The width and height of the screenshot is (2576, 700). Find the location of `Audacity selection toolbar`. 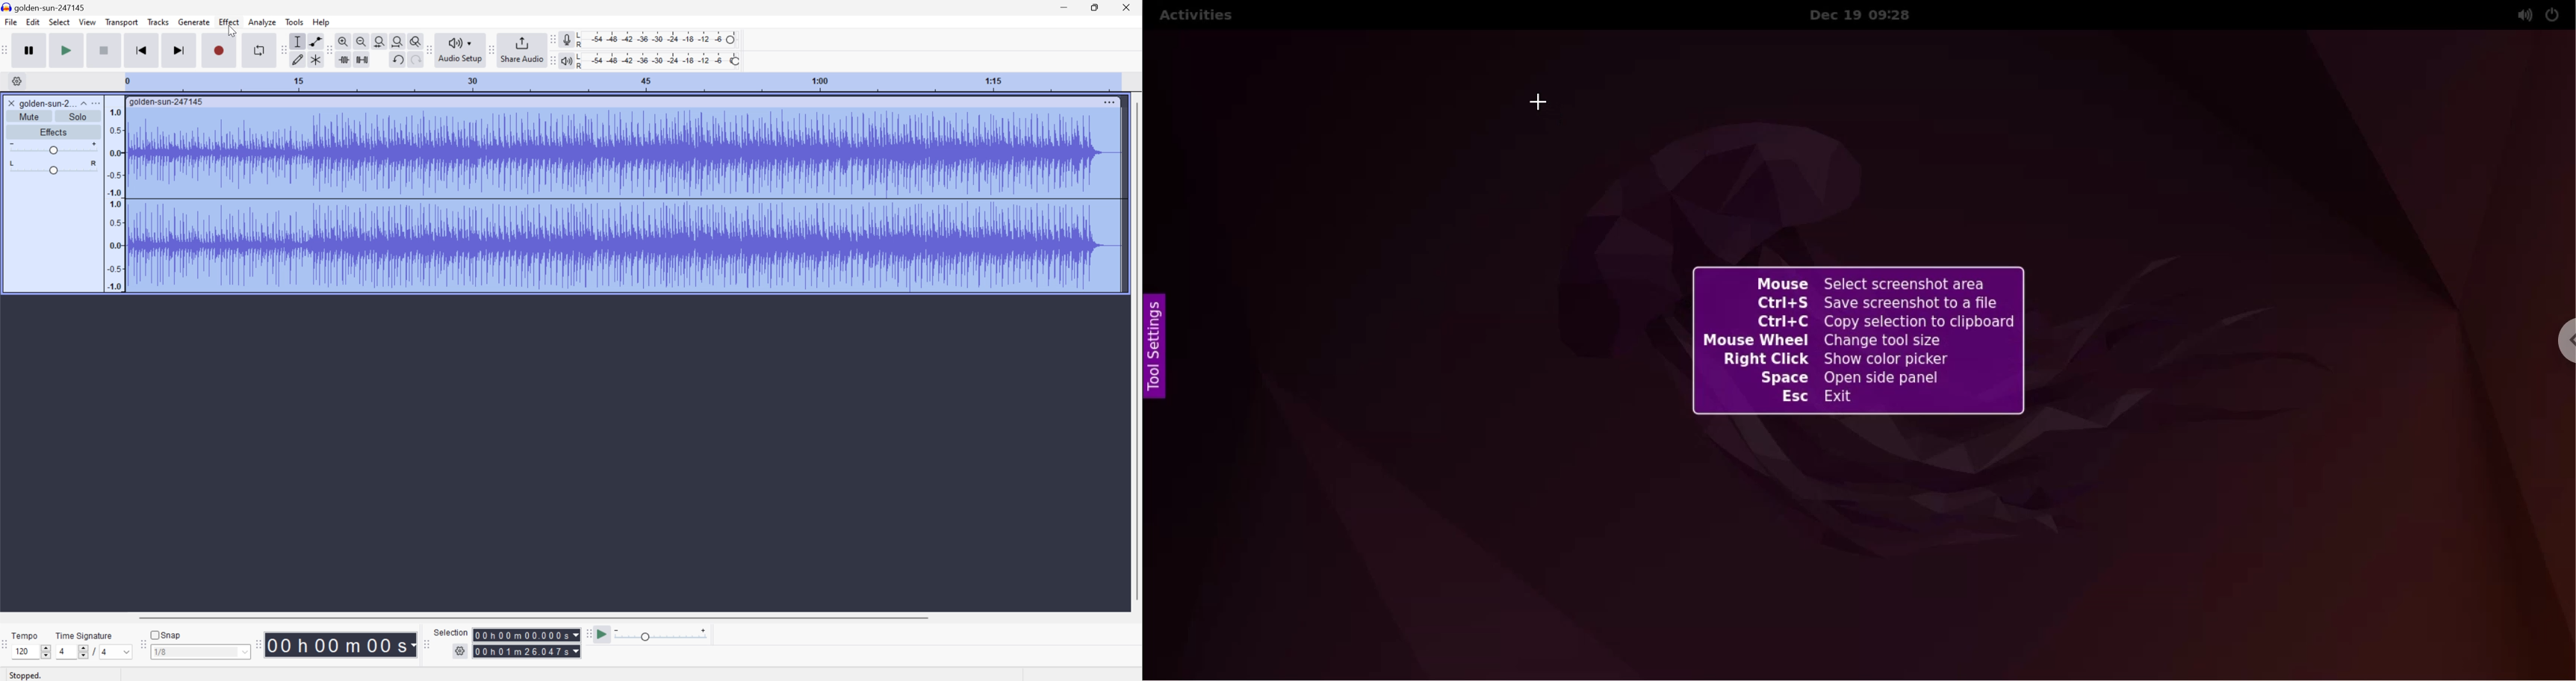

Audacity selection toolbar is located at coordinates (426, 647).